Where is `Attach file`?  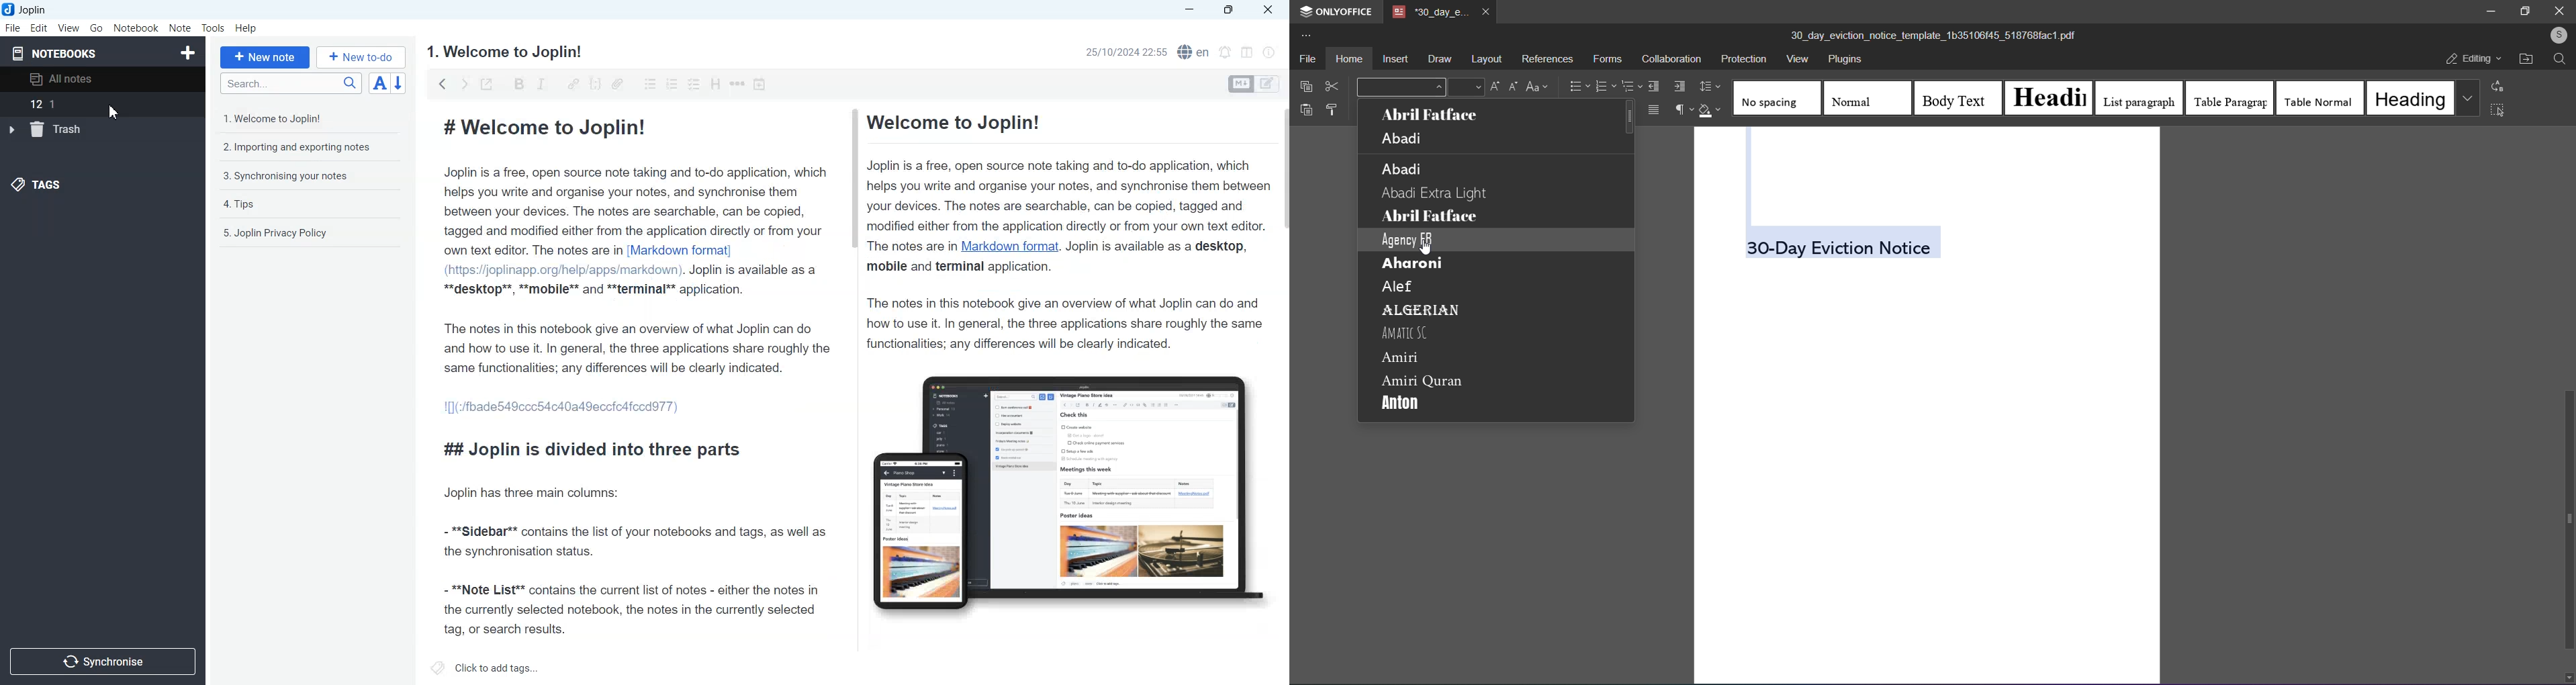
Attach file is located at coordinates (621, 82).